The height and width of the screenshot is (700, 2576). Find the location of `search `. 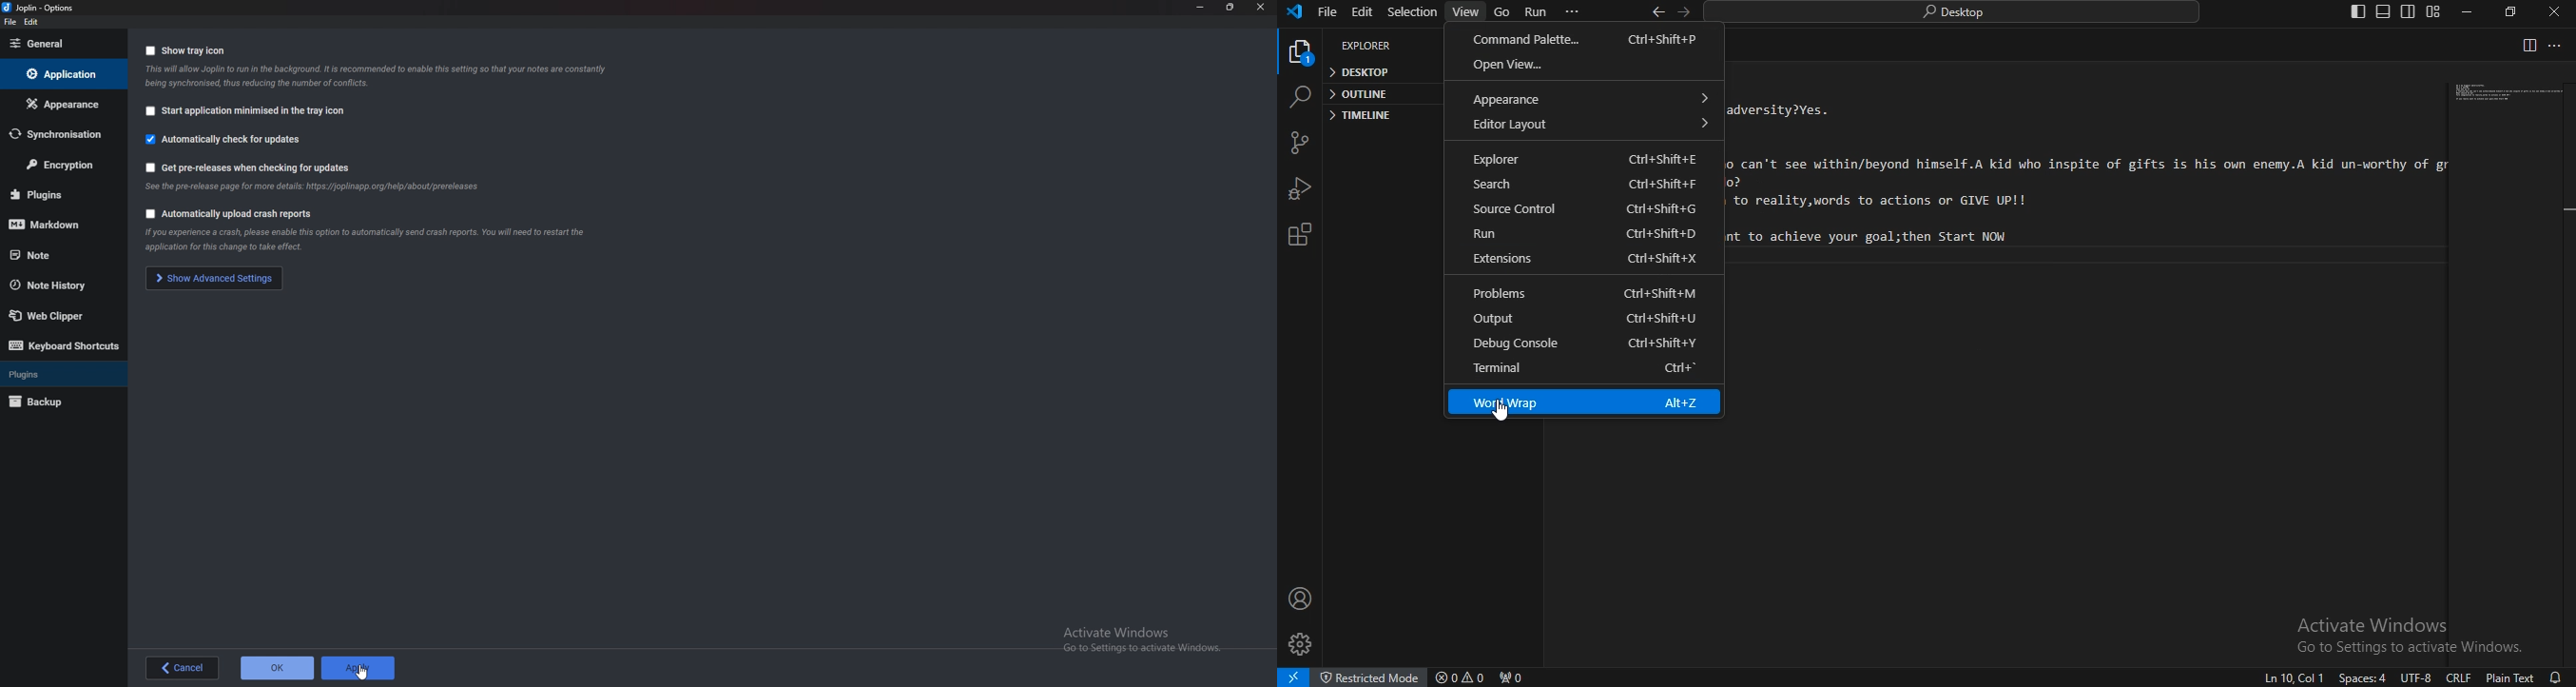

search  is located at coordinates (1587, 185).